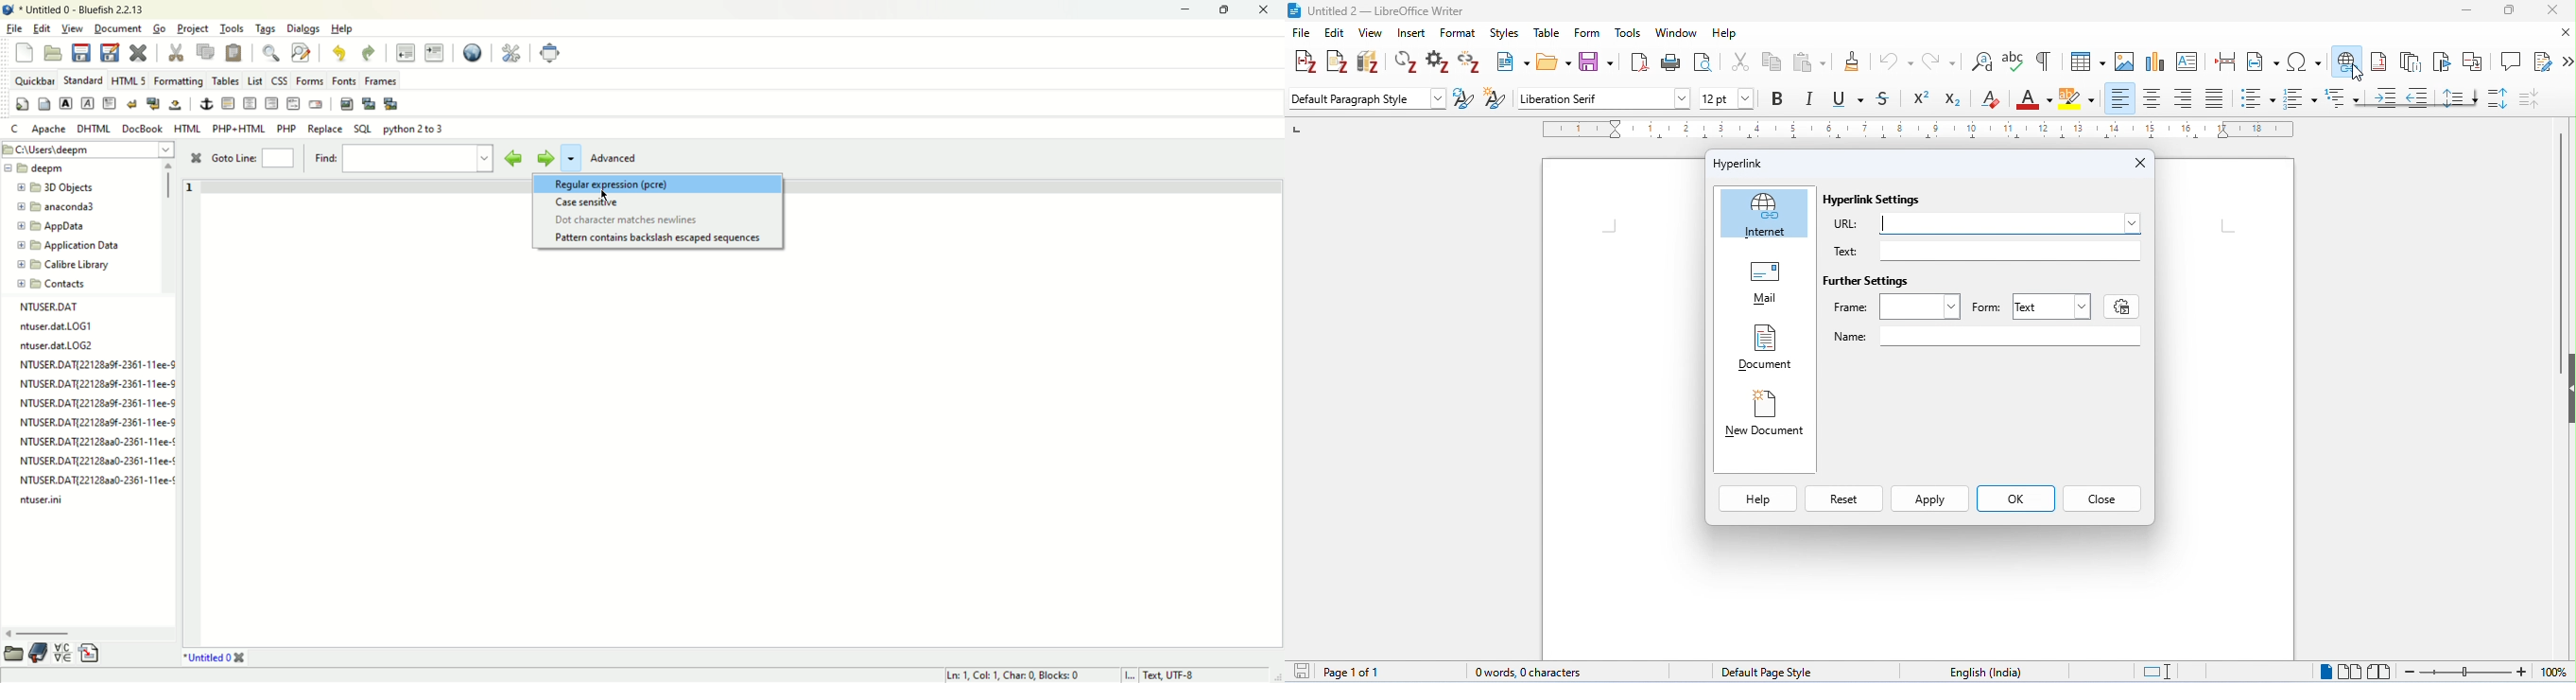 The image size is (2576, 700). Describe the element at coordinates (1354, 673) in the screenshot. I see `page 1 of 1` at that location.